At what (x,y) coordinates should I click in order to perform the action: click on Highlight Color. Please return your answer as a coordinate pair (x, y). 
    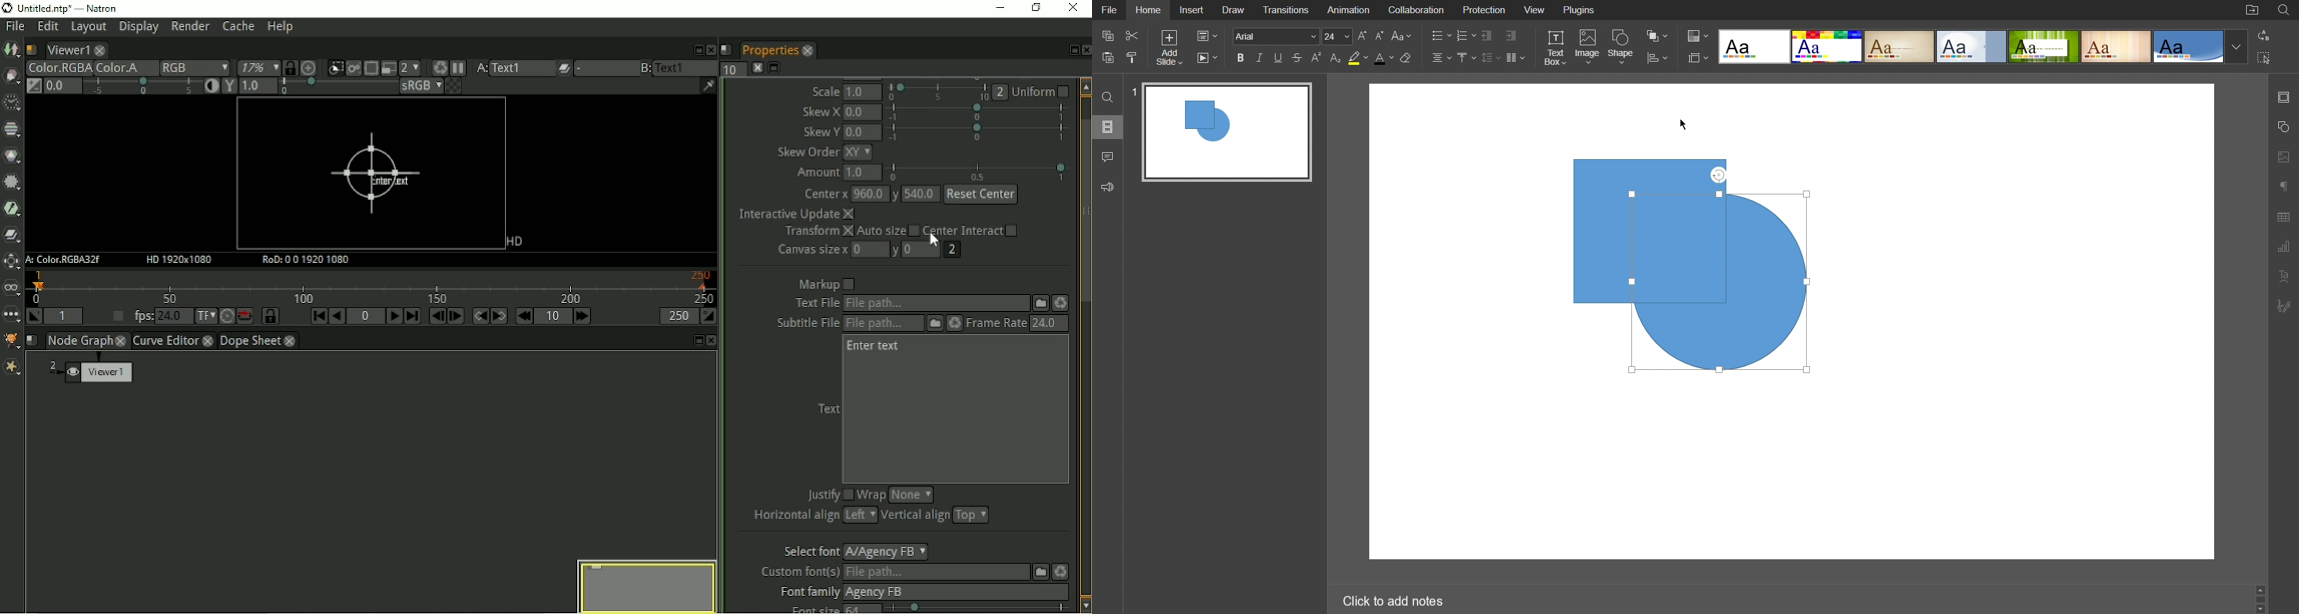
    Looking at the image, I should click on (1359, 57).